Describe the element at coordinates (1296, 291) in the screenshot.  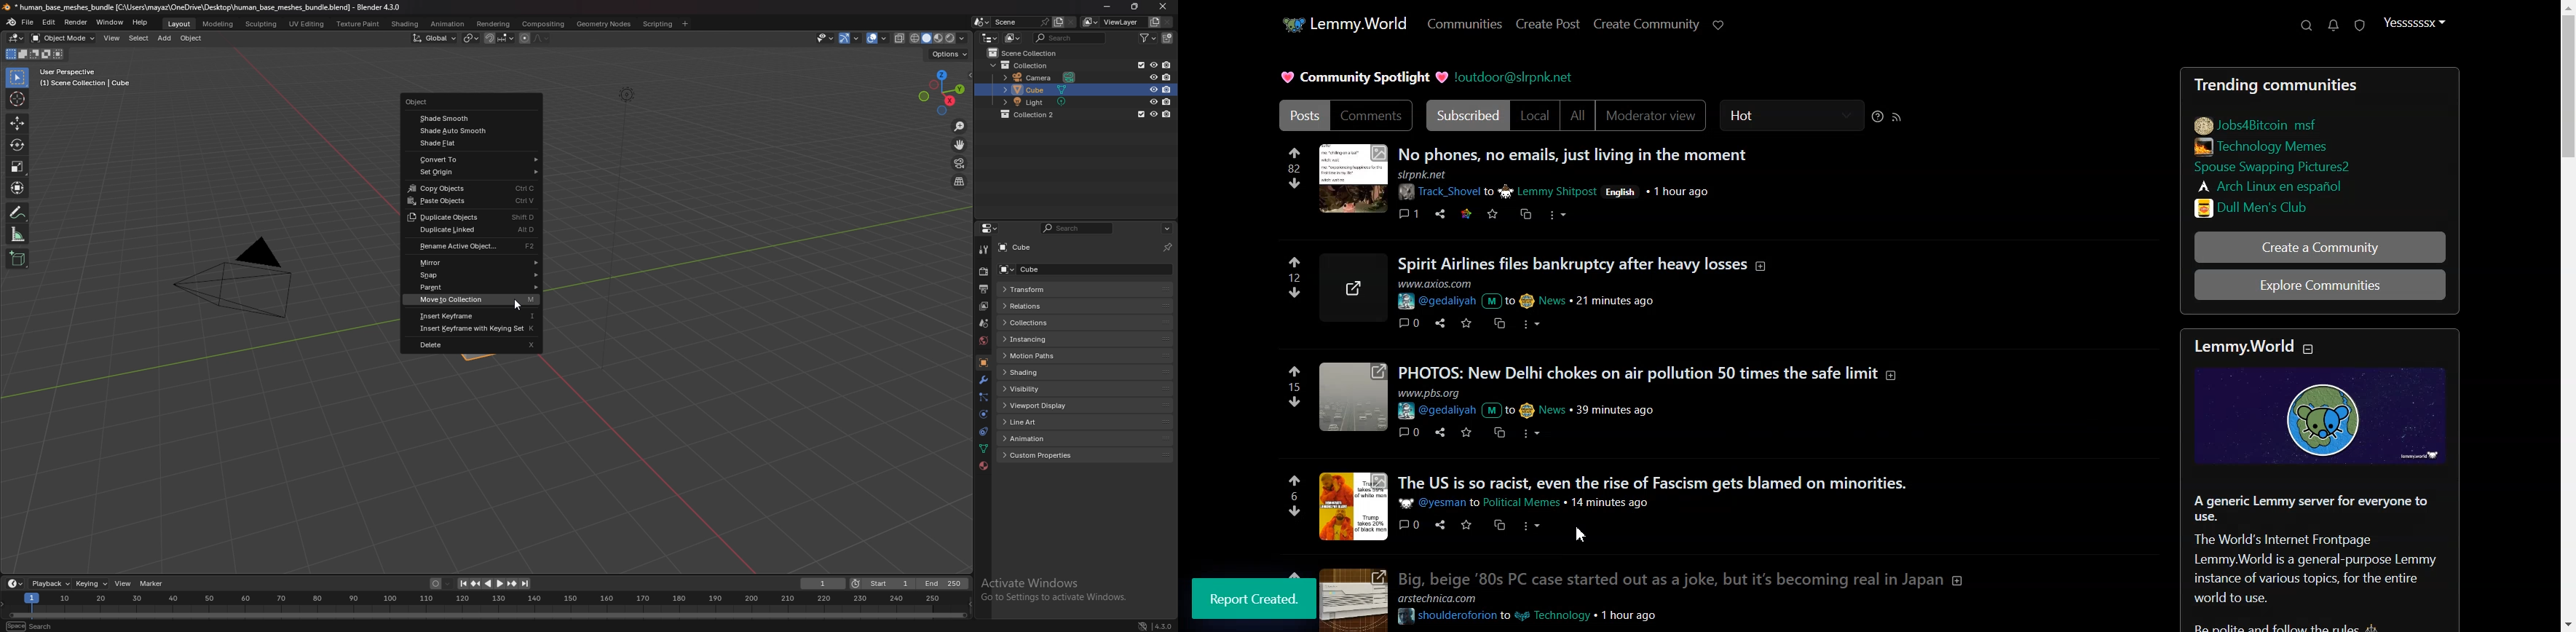
I see `55707` at that location.